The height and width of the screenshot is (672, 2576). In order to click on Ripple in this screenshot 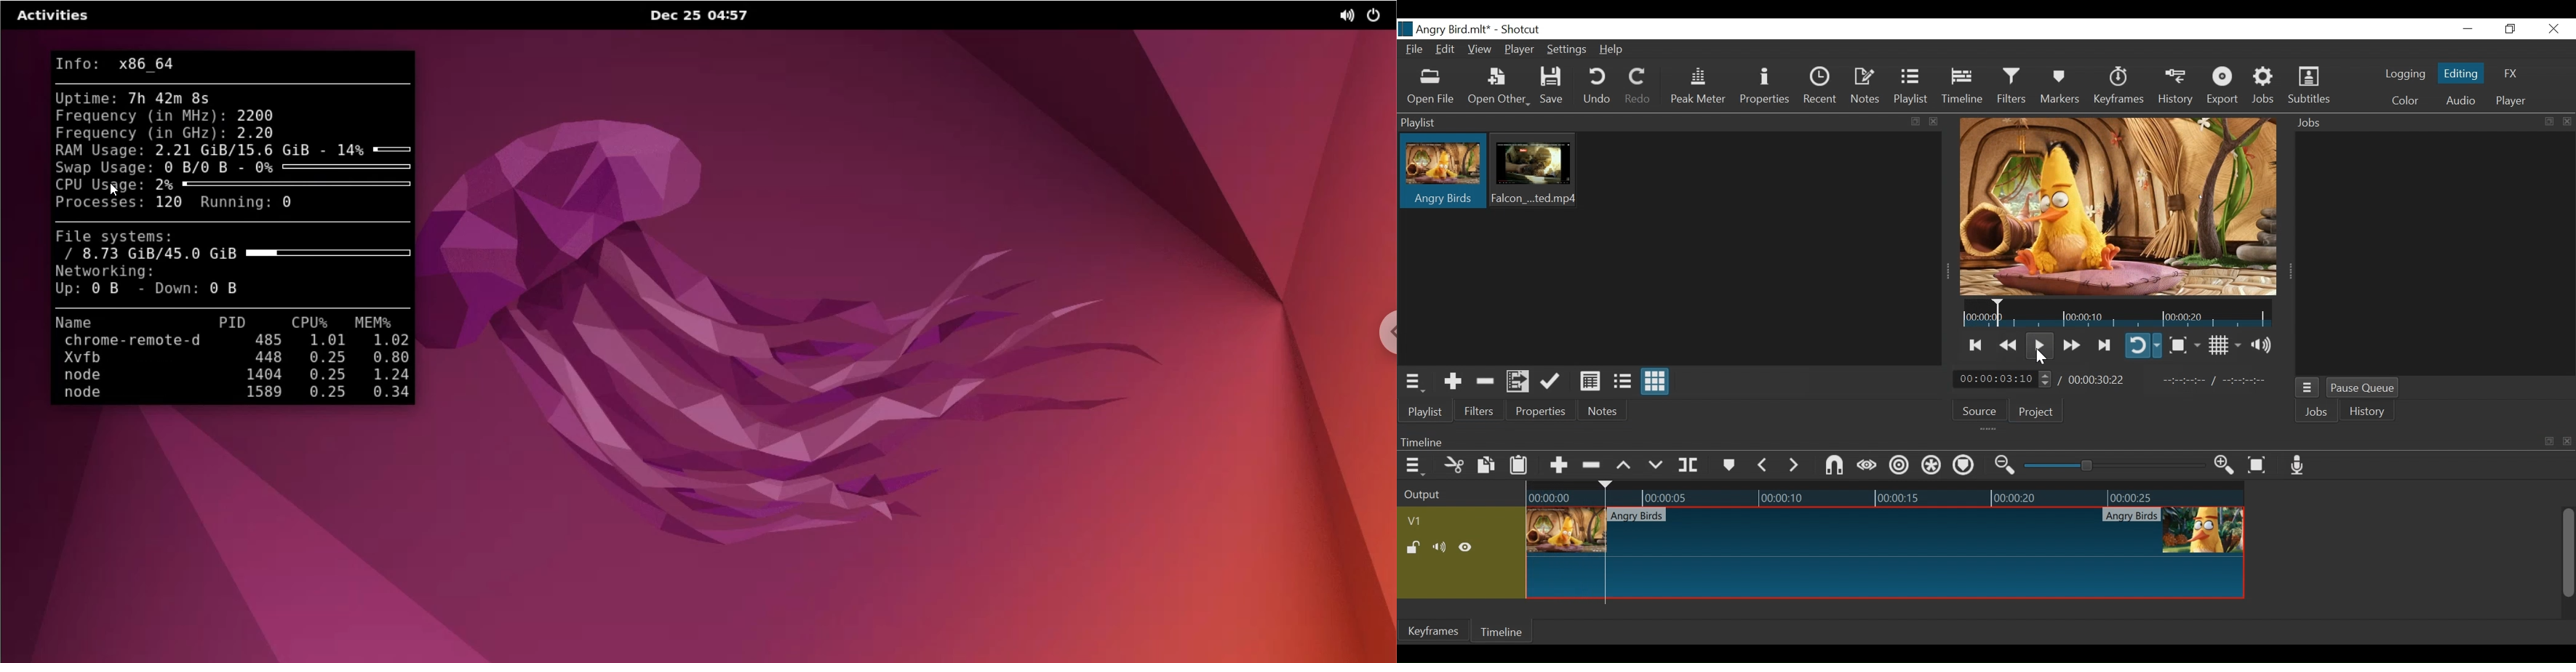, I will do `click(1899, 465)`.